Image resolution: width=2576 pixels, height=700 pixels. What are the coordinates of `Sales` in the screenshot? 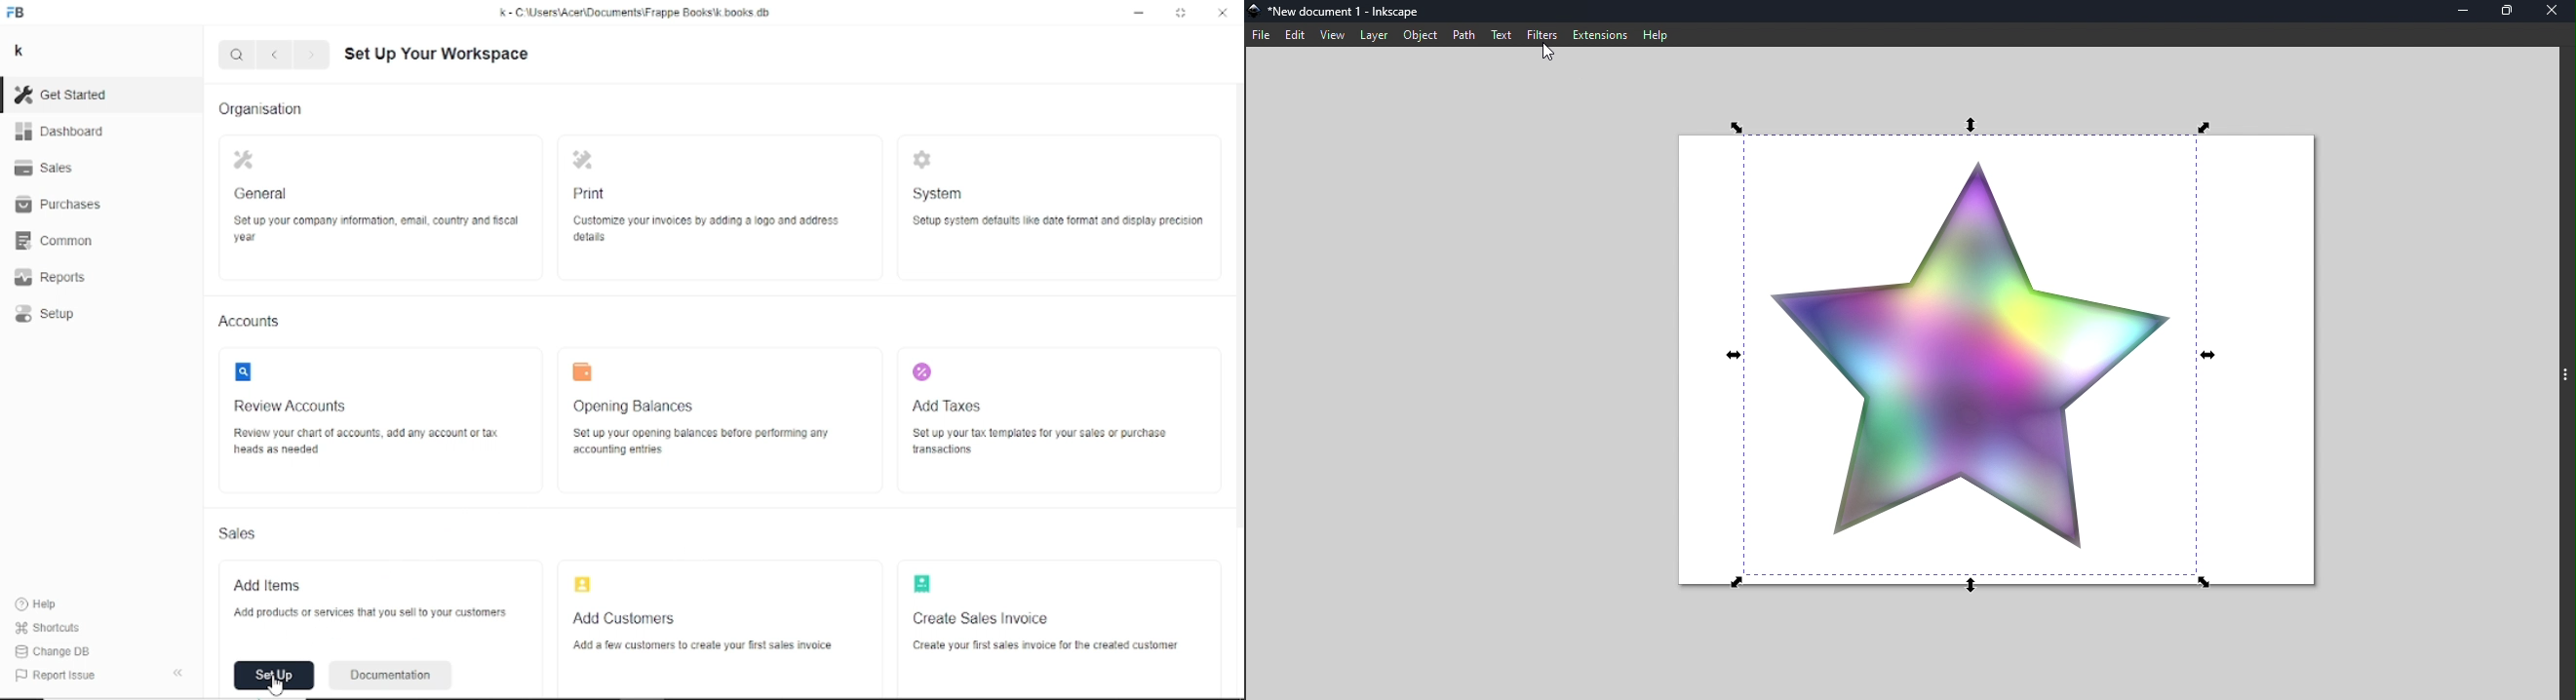 It's located at (50, 169).